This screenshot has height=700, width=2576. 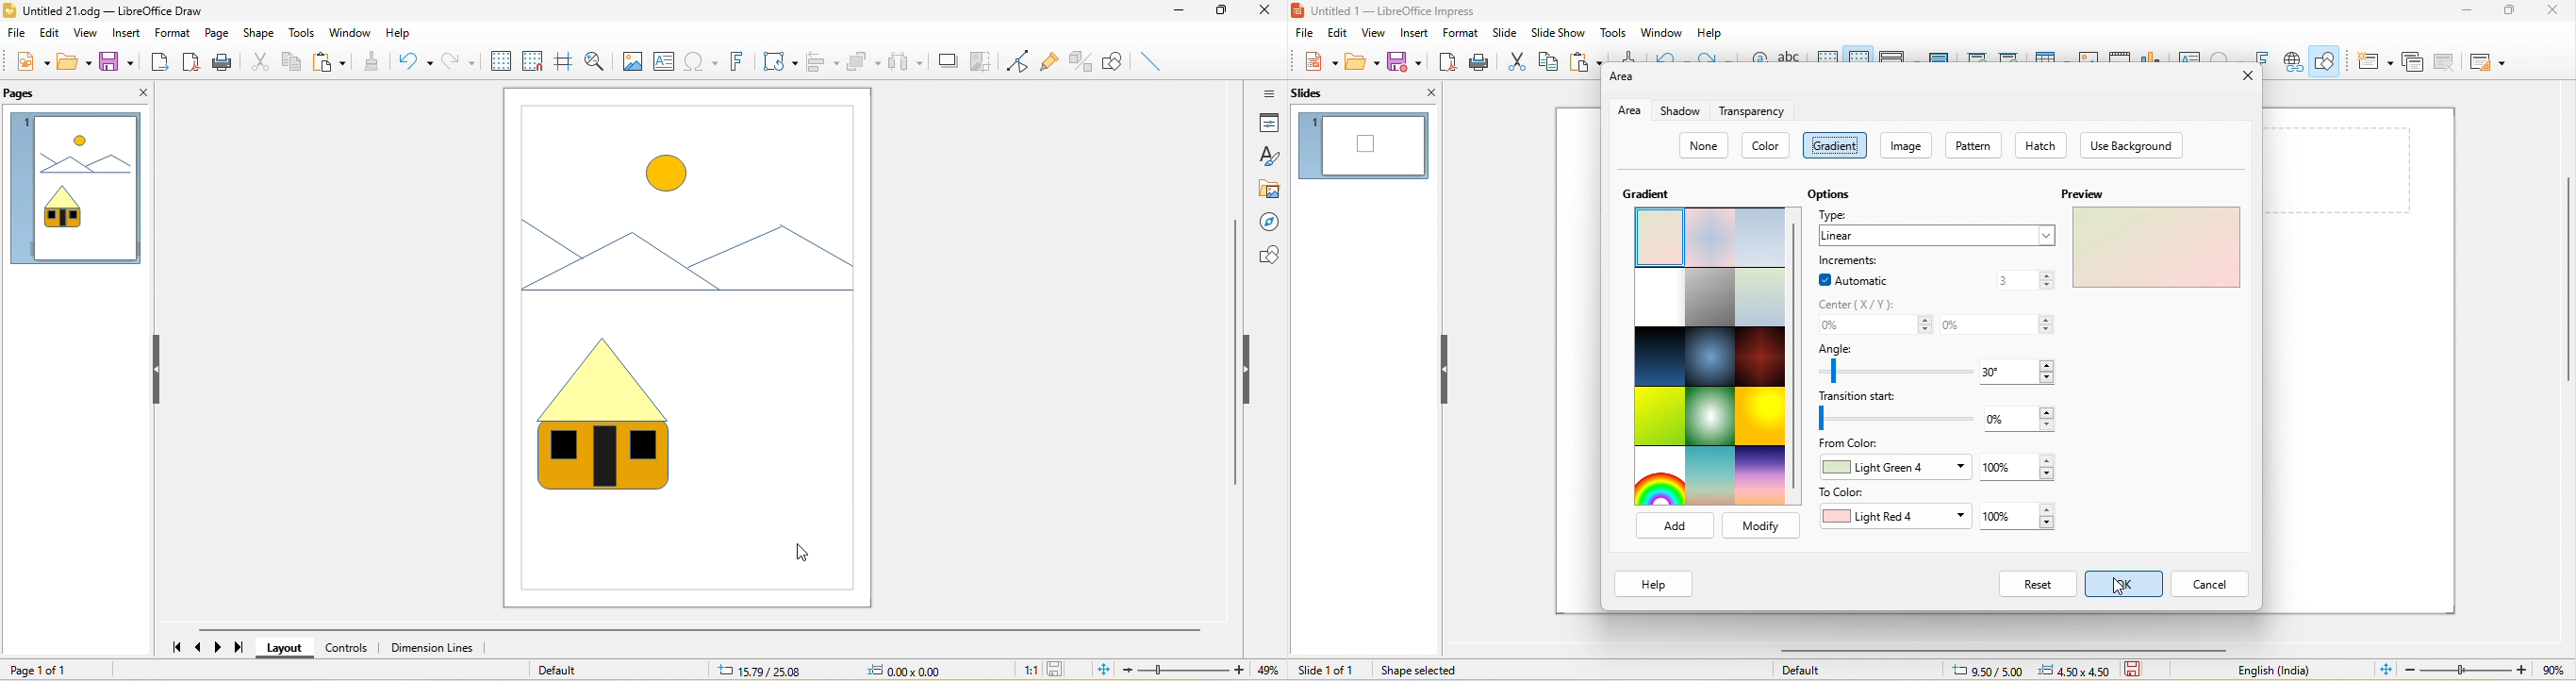 What do you see at coordinates (2444, 61) in the screenshot?
I see `delete slide` at bounding box center [2444, 61].